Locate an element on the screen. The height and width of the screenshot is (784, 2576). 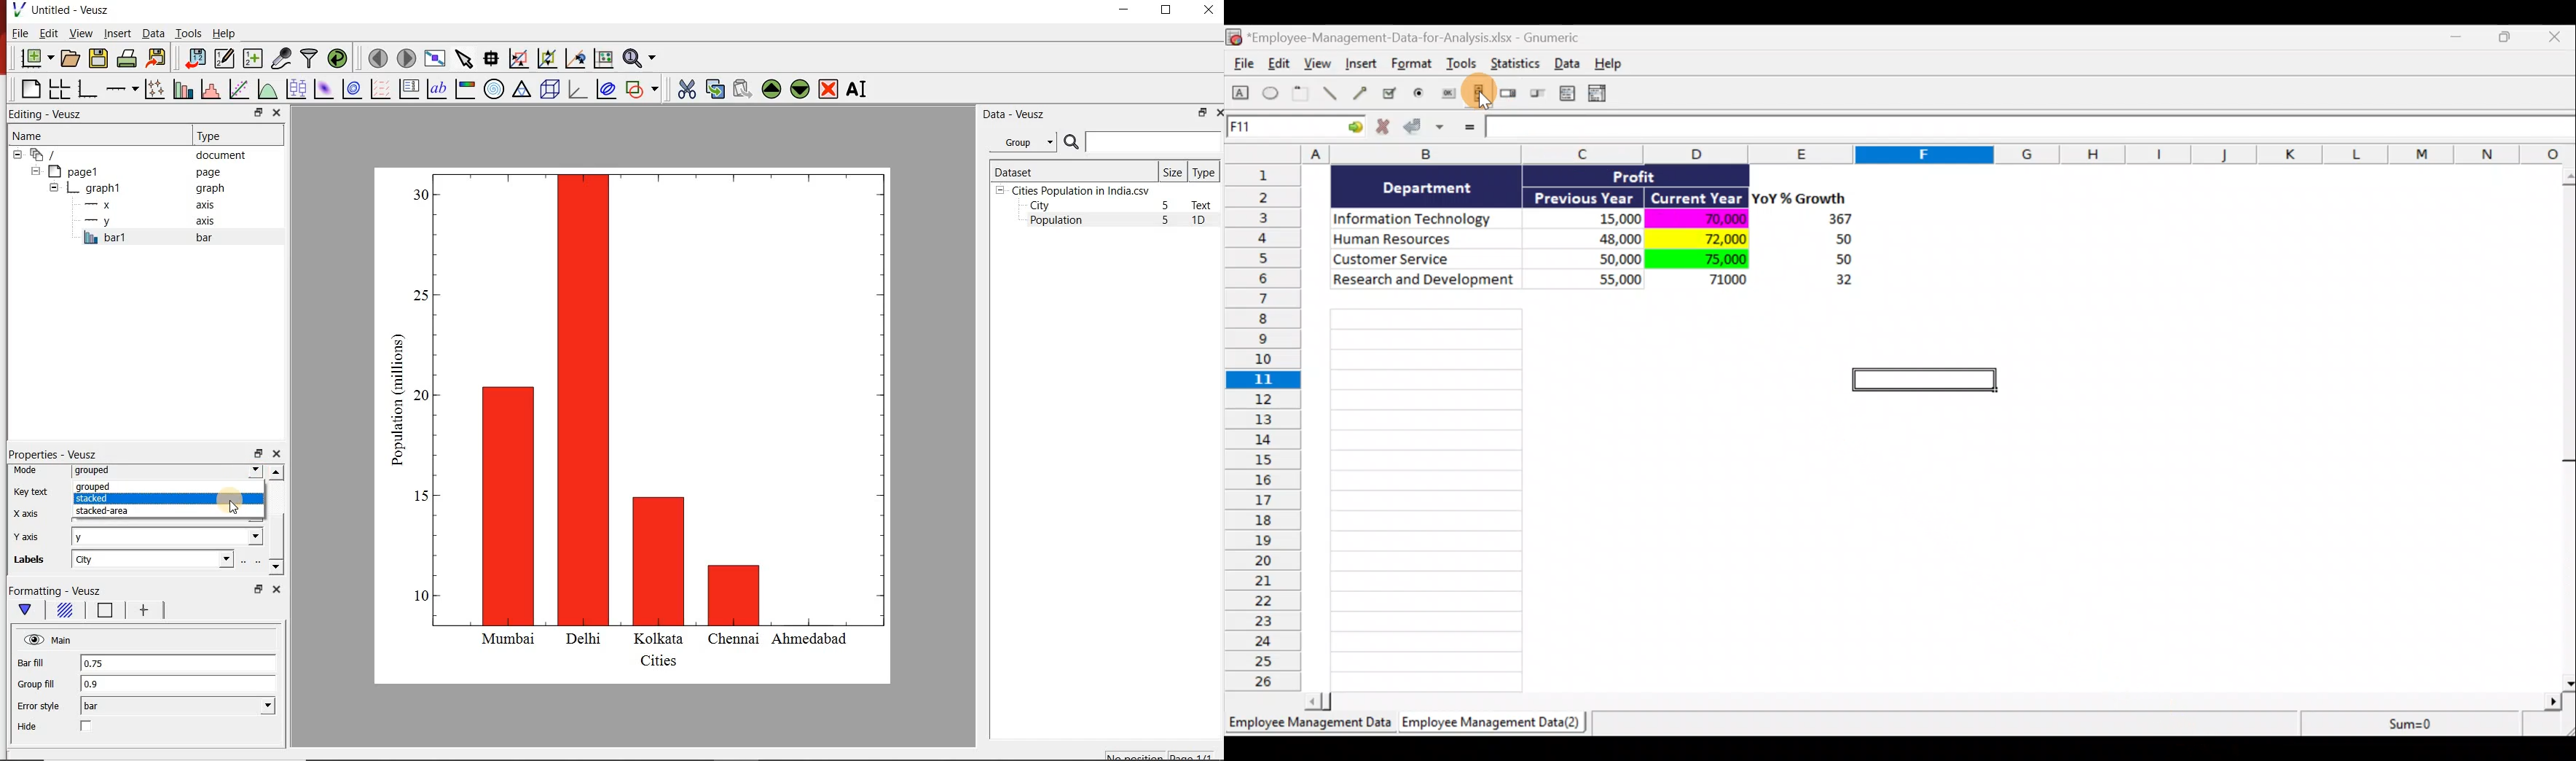
Type is located at coordinates (236, 136).